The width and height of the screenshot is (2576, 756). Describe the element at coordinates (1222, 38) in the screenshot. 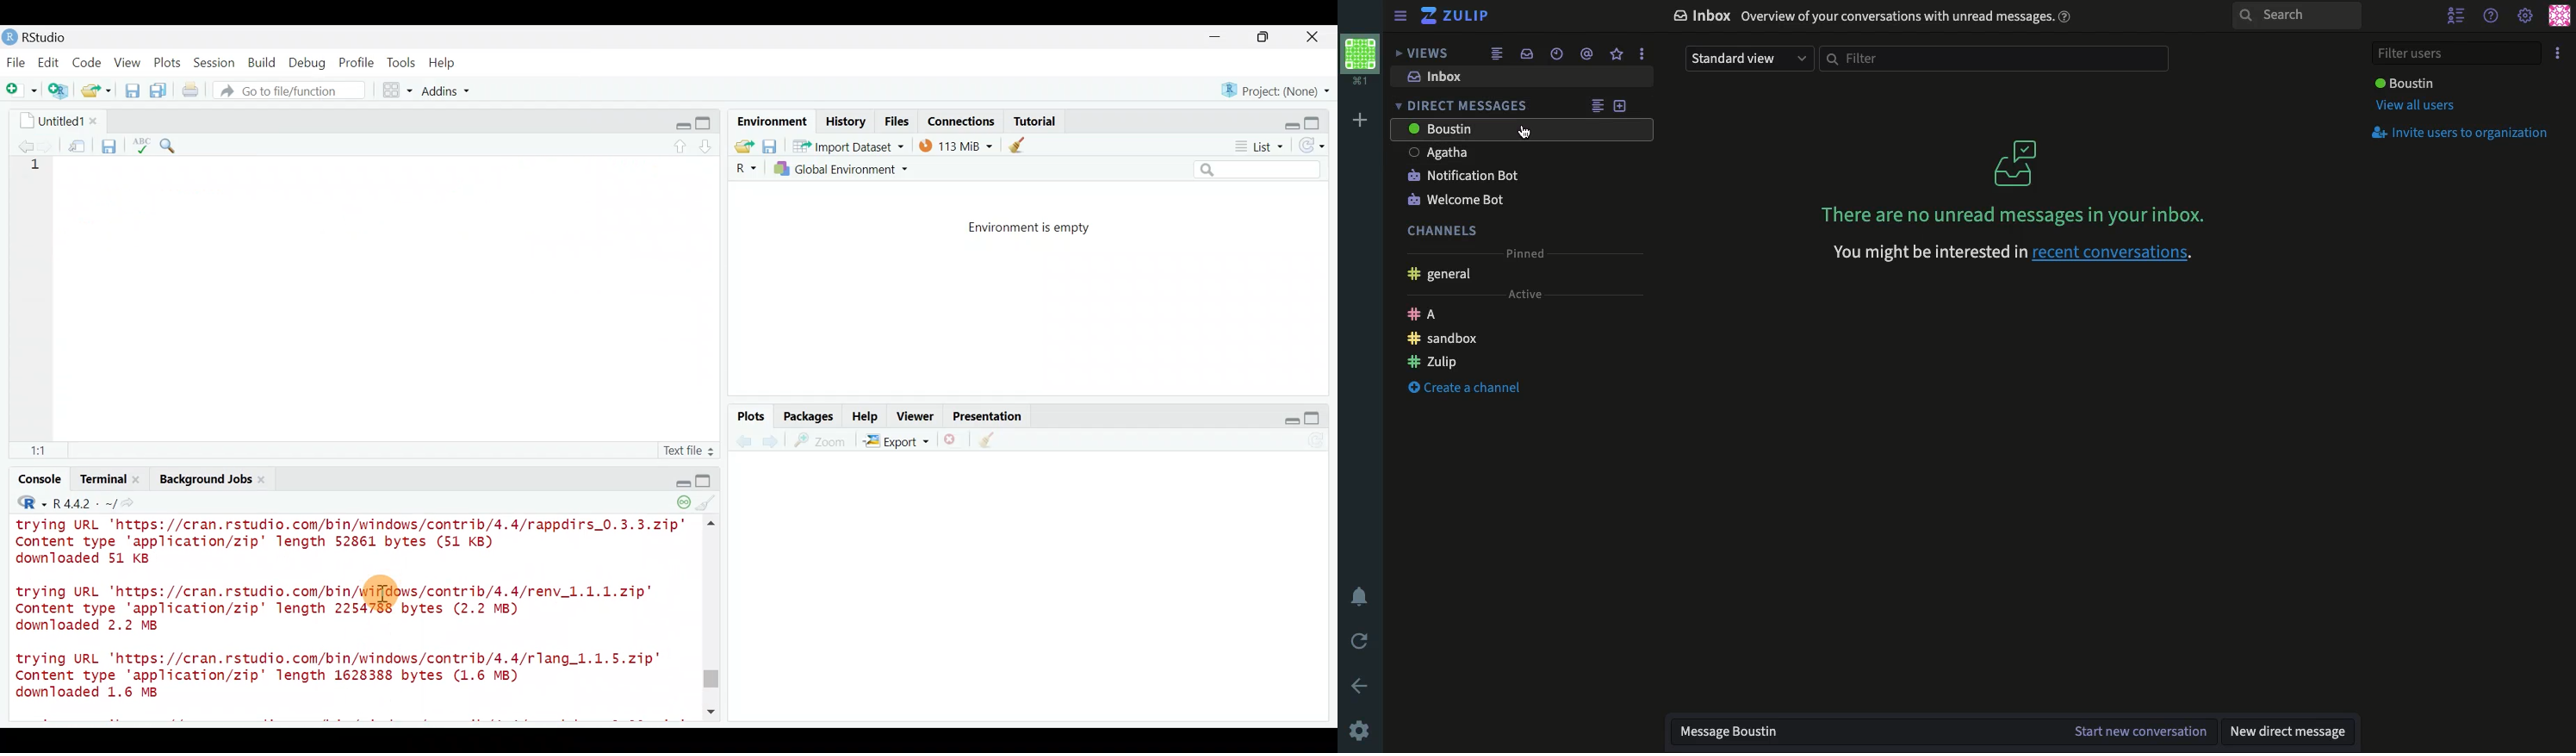

I see `minimize` at that location.